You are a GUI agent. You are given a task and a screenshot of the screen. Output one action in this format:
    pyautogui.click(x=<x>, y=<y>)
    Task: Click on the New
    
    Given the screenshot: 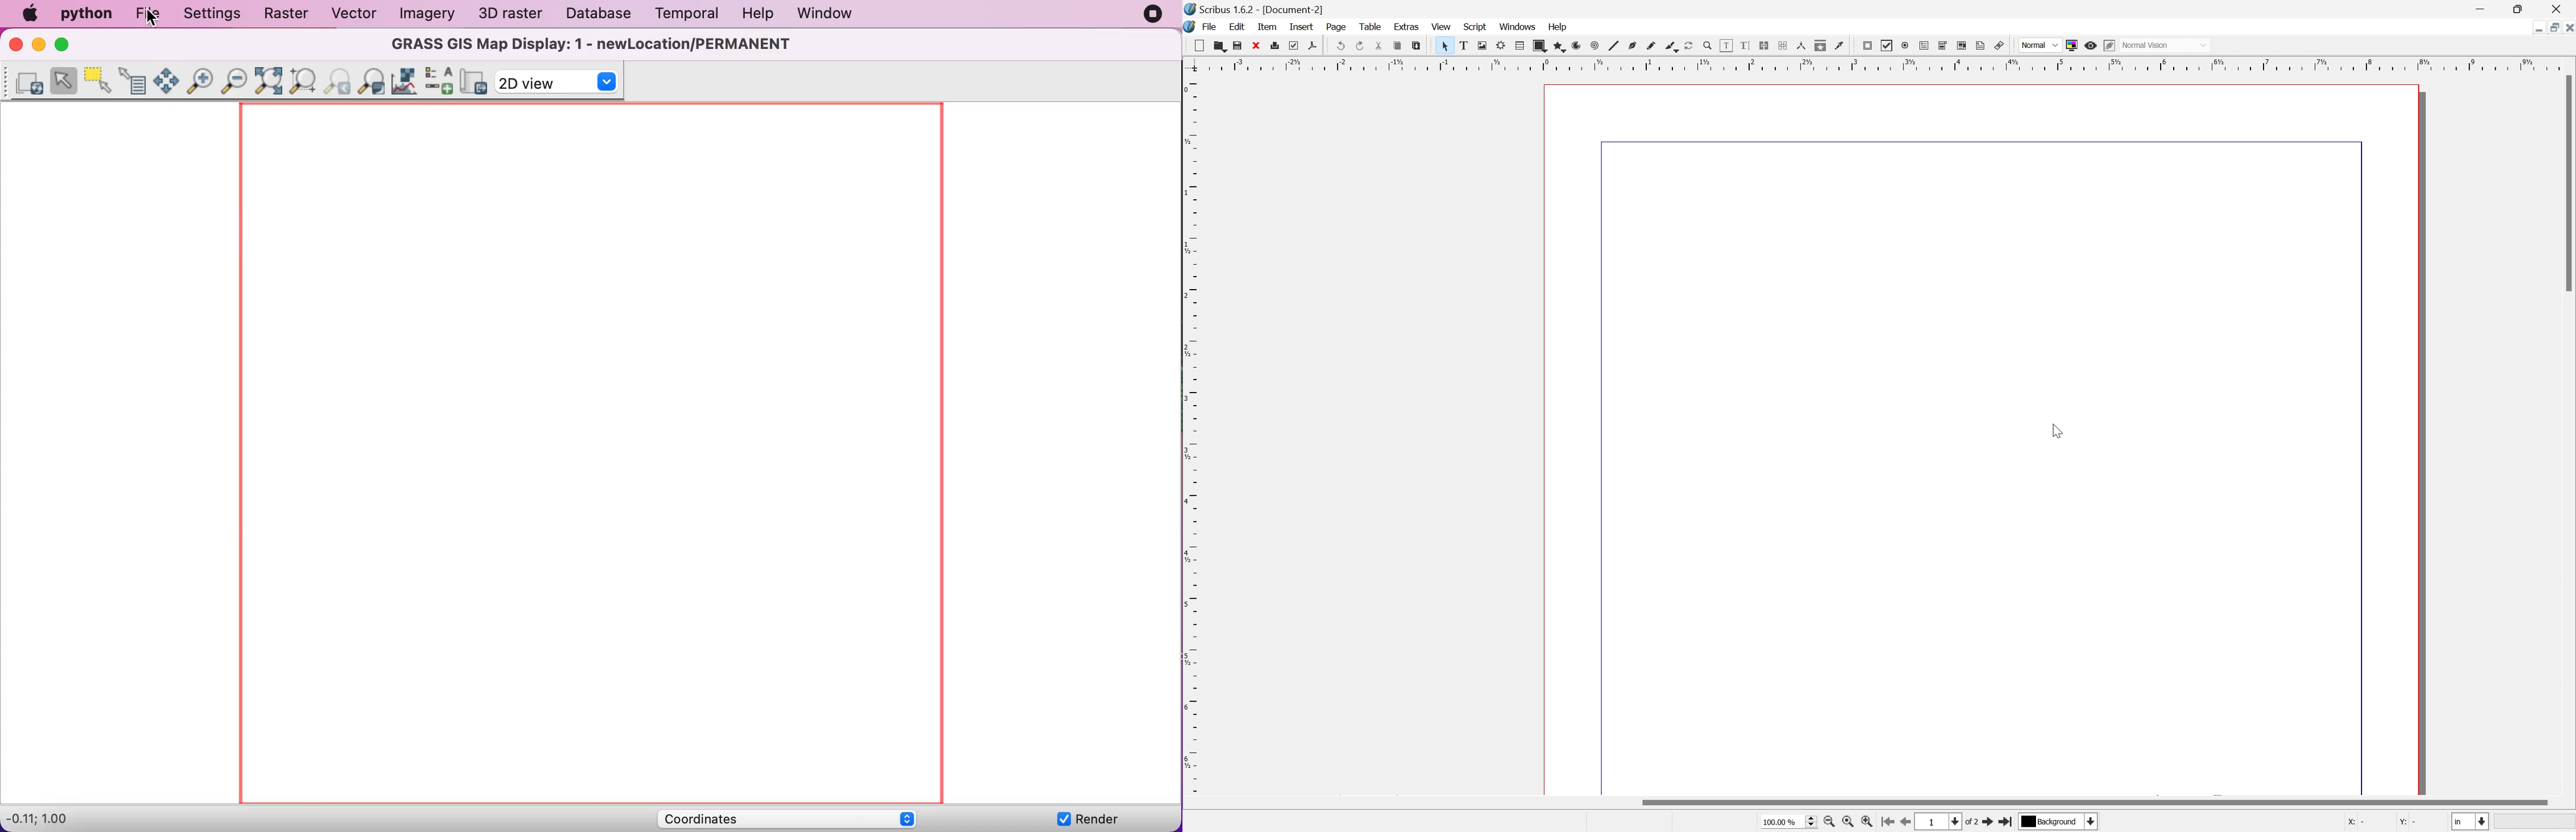 What is the action you would take?
    pyautogui.click(x=1199, y=45)
    